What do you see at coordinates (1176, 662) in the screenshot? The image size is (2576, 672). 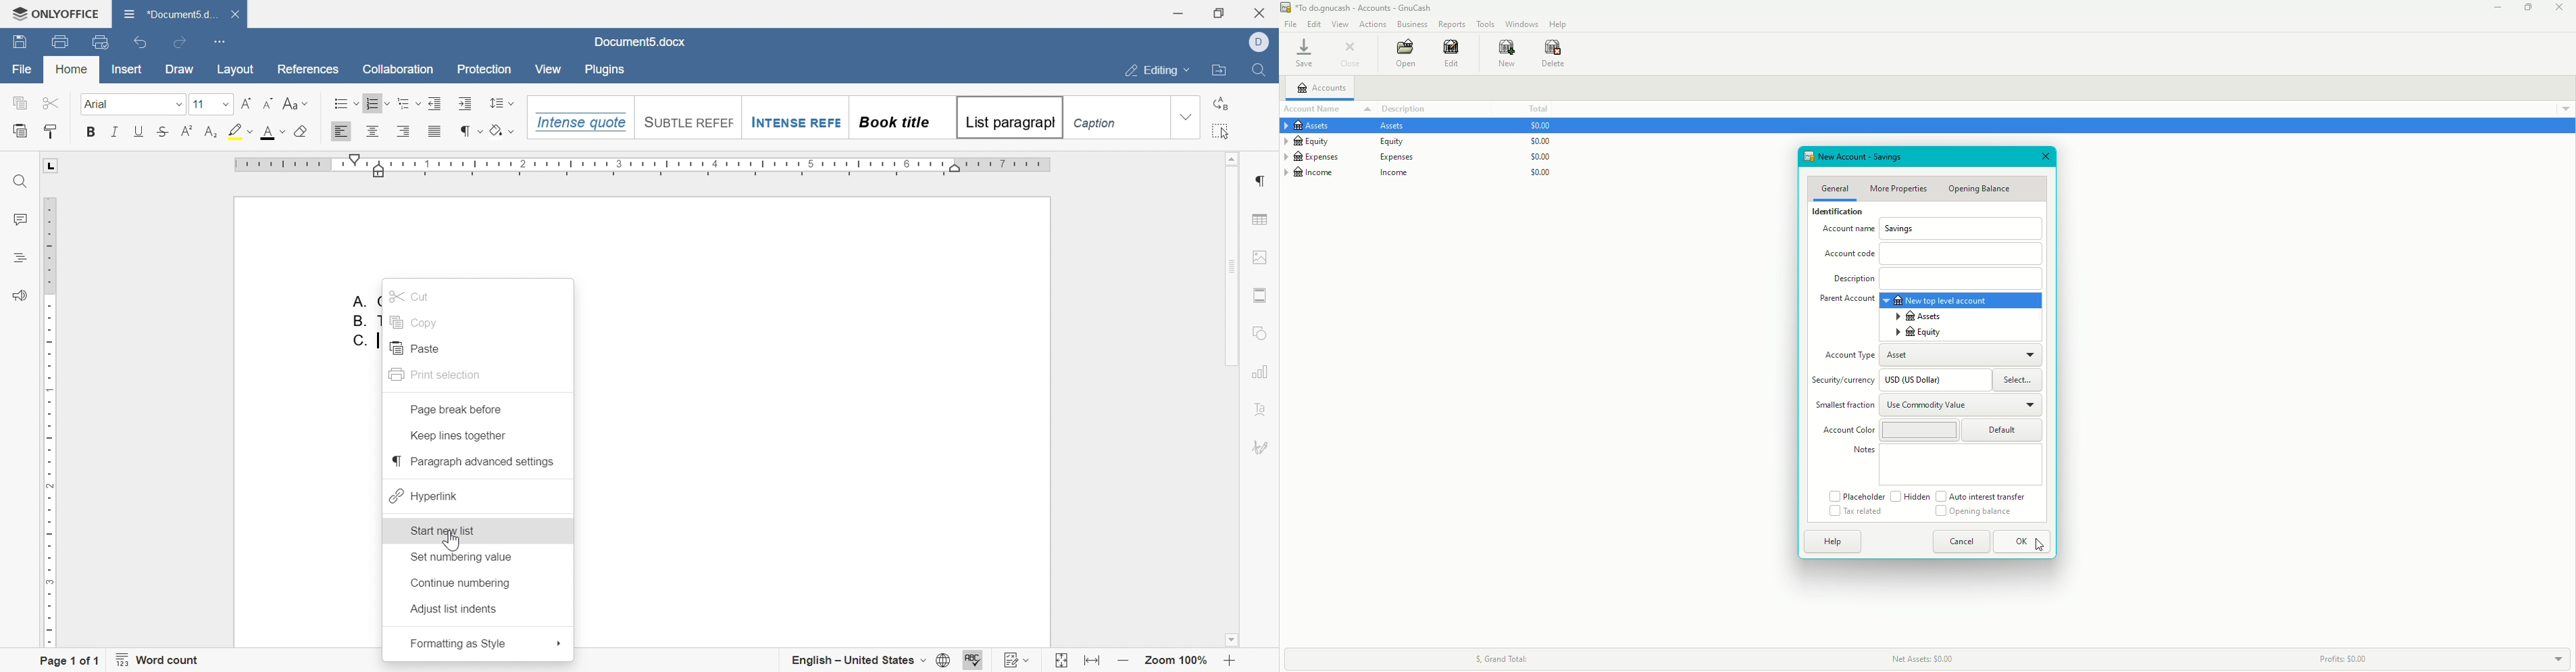 I see `zoom 100%` at bounding box center [1176, 662].